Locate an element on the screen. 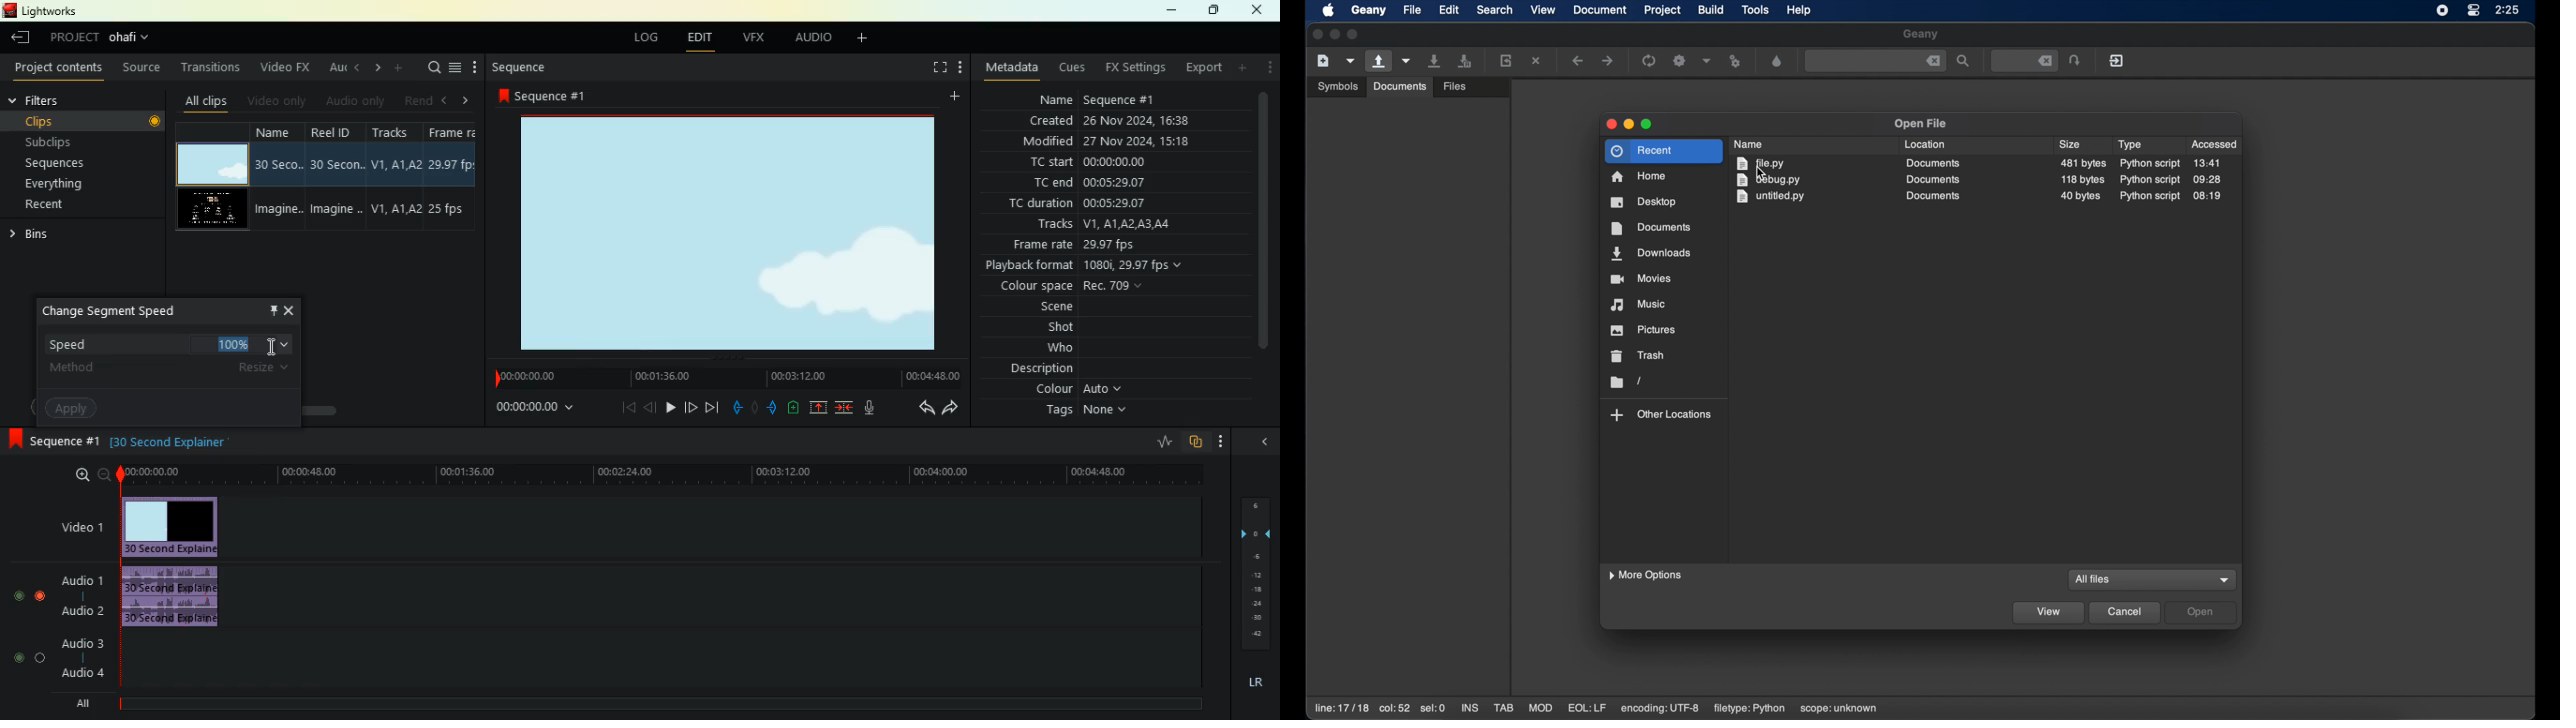 The image size is (2576, 728). tc start is located at coordinates (1112, 161).